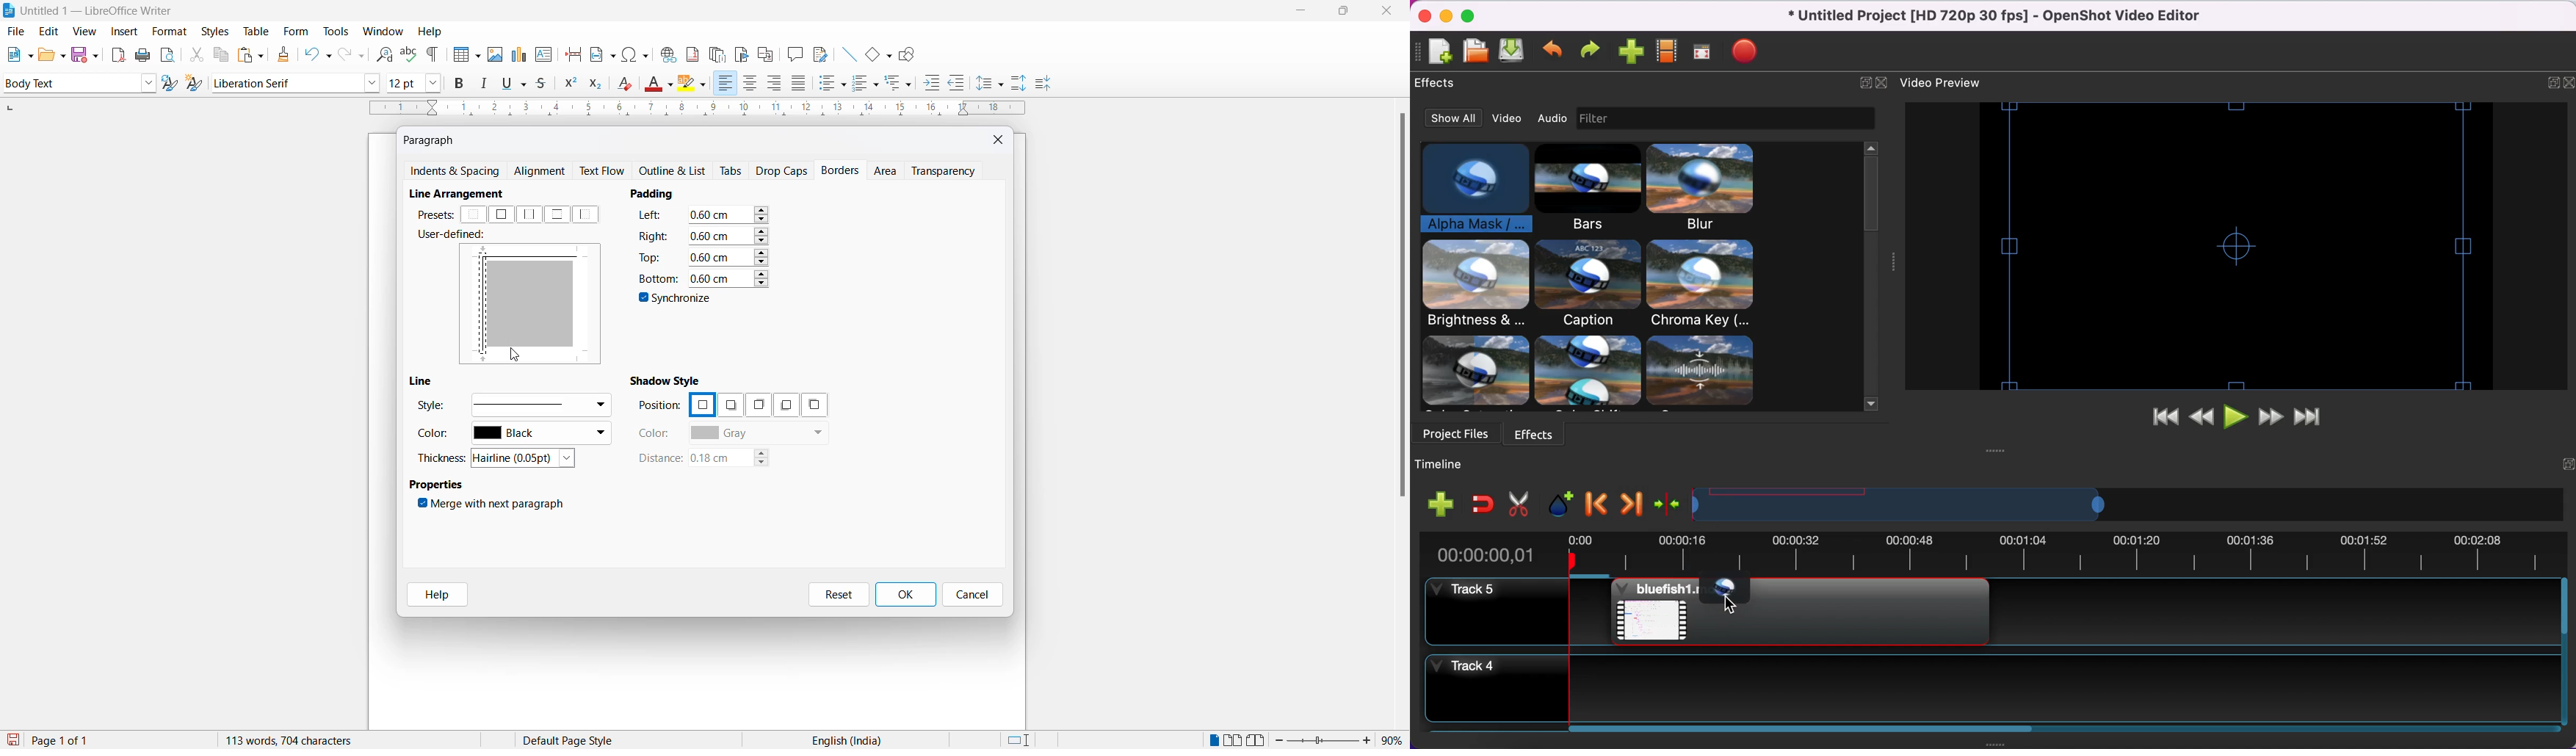  I want to click on line arrangement, so click(464, 194).